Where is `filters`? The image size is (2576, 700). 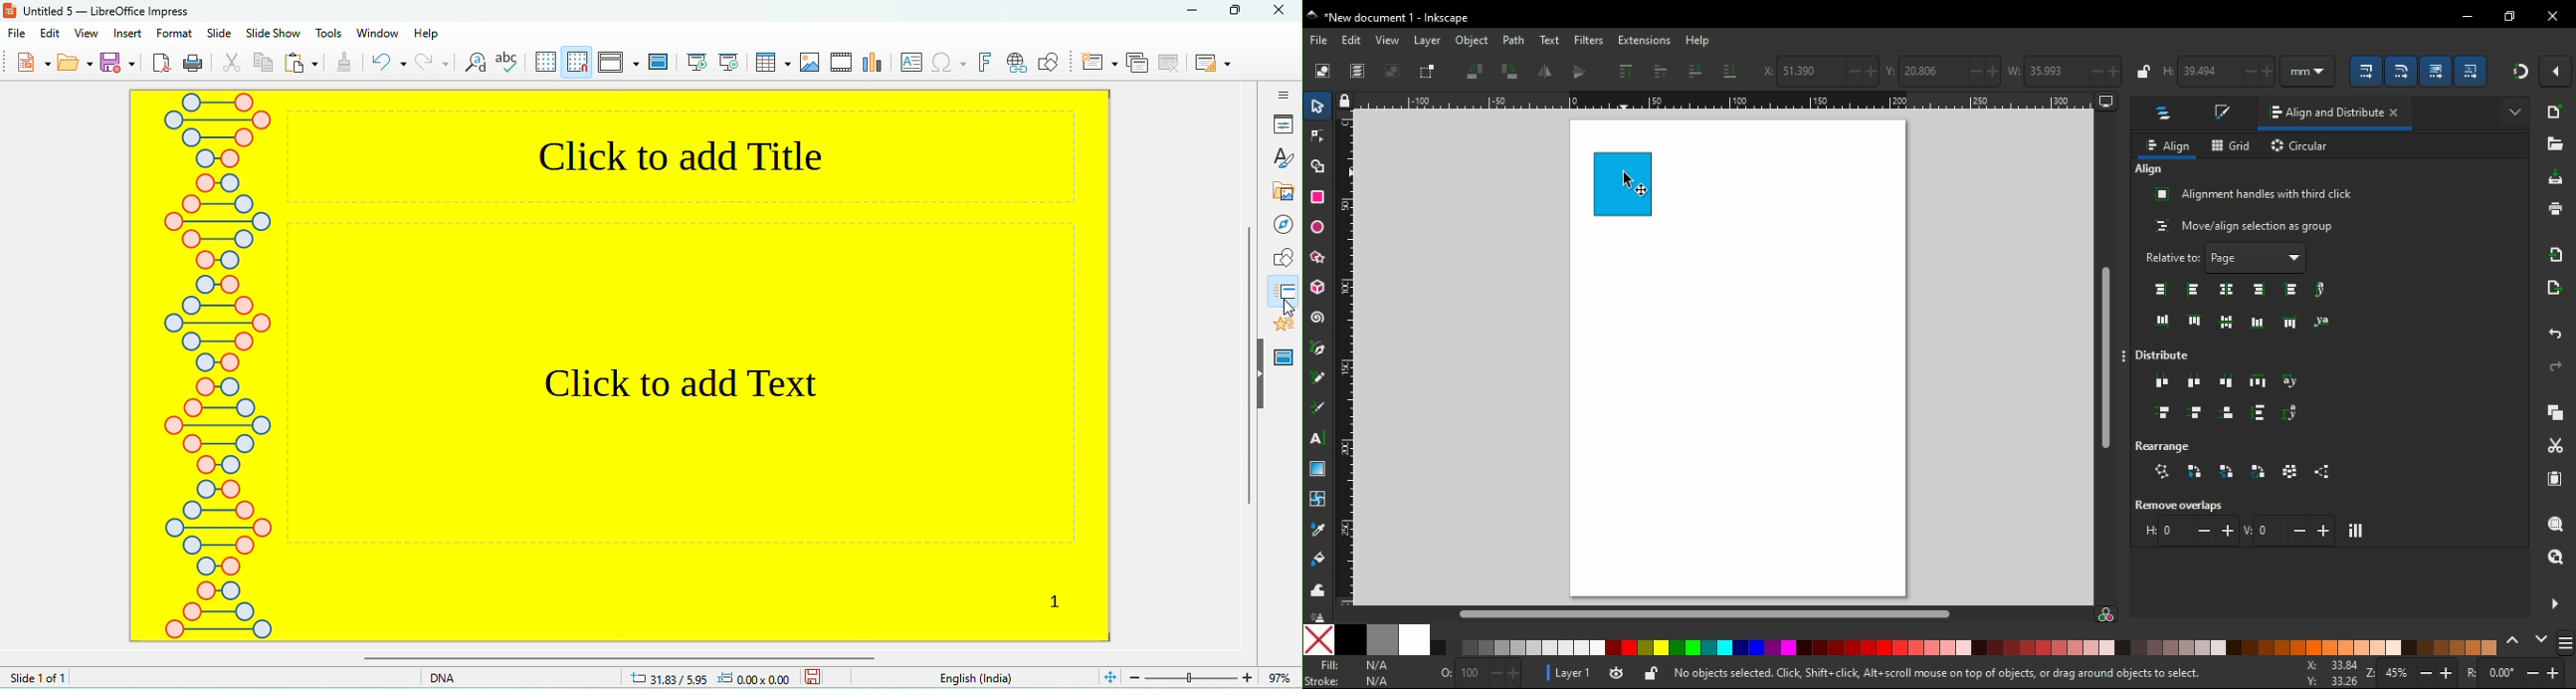
filters is located at coordinates (1589, 40).